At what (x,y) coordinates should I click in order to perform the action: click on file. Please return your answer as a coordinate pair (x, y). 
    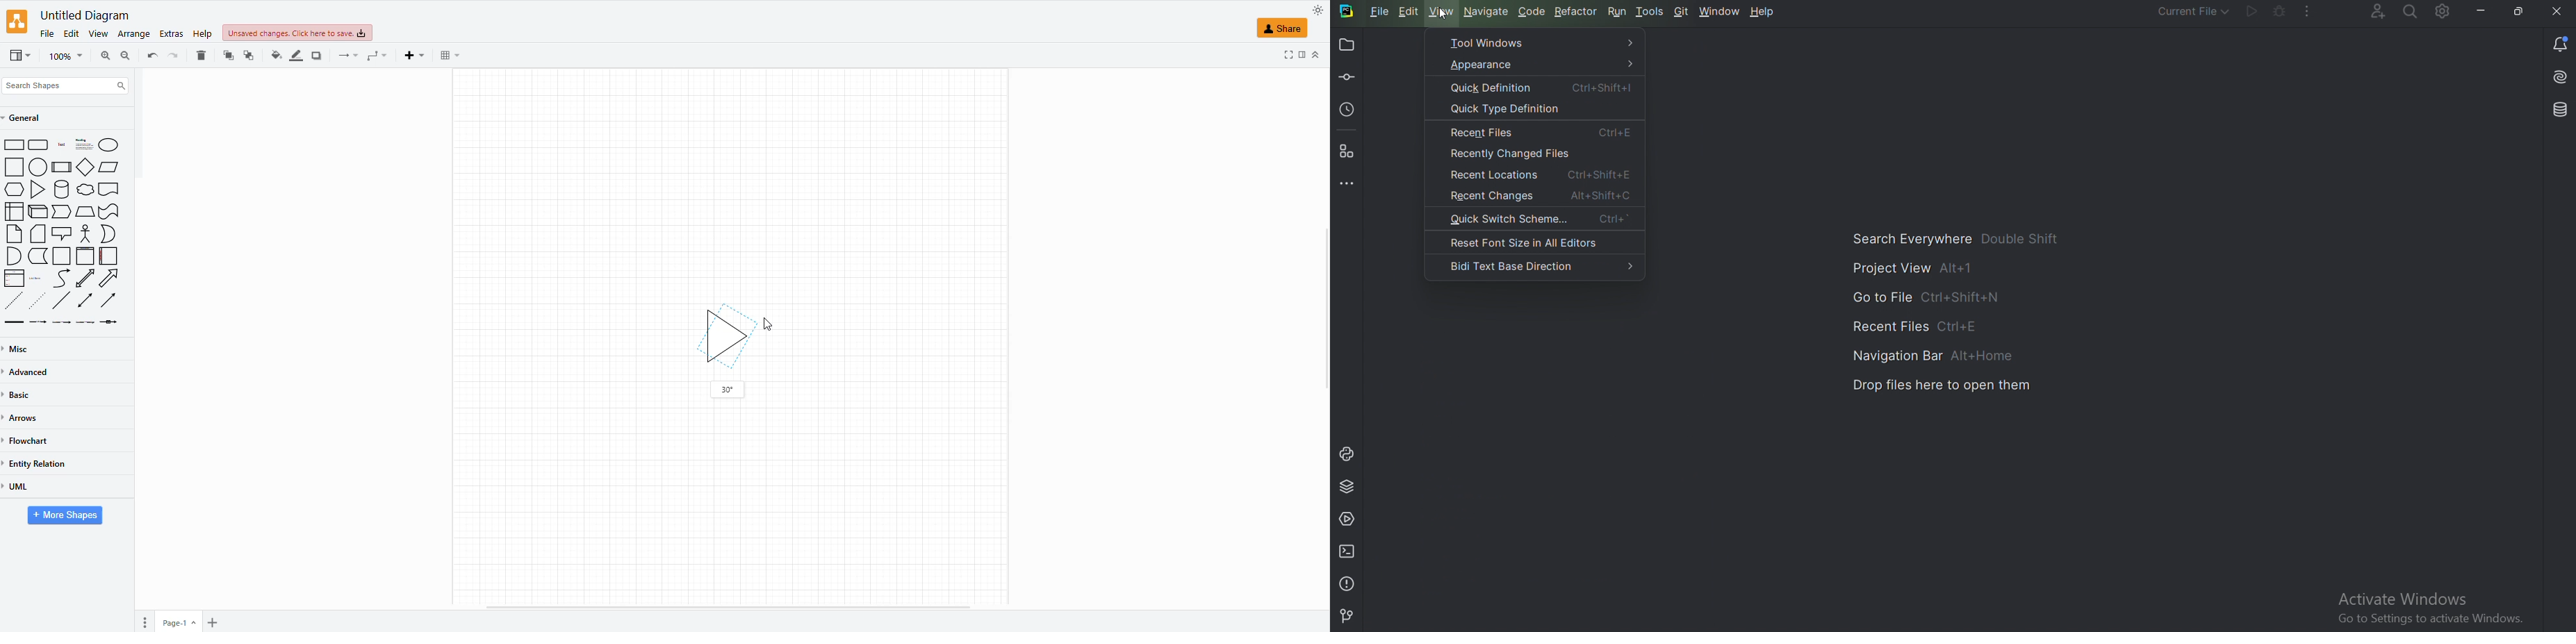
    Looking at the image, I should click on (46, 32).